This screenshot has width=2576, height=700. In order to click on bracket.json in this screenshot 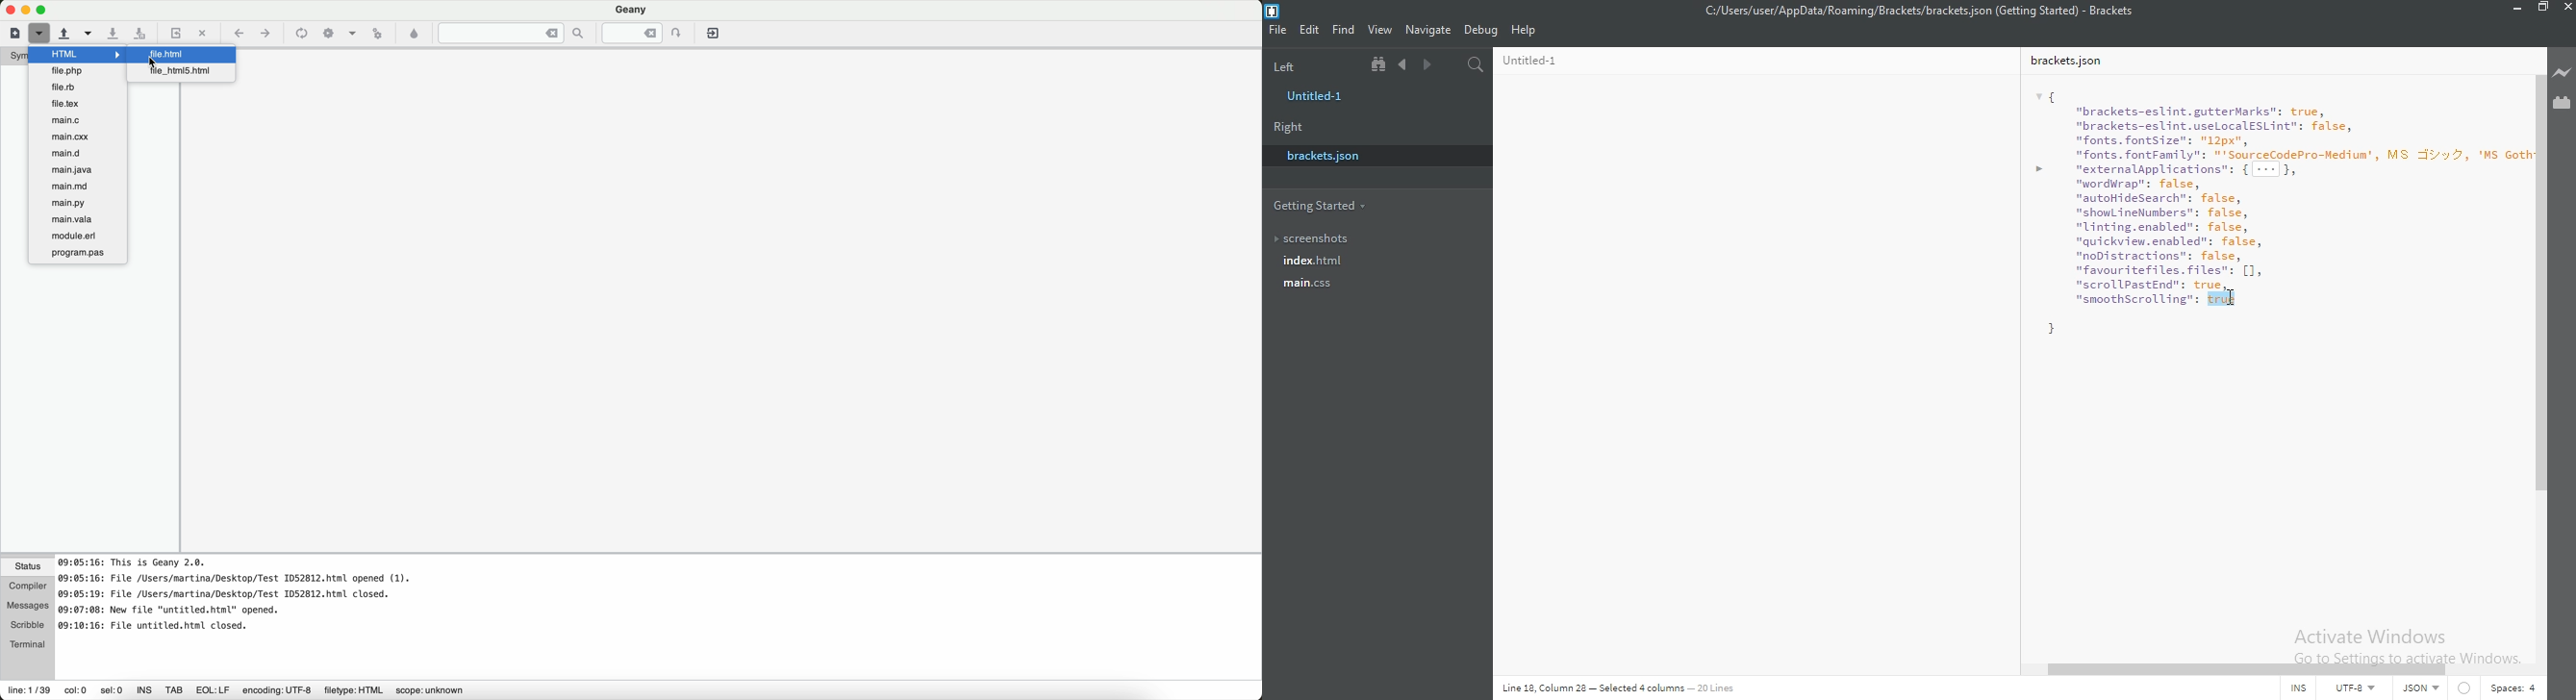, I will do `click(2272, 346)`.